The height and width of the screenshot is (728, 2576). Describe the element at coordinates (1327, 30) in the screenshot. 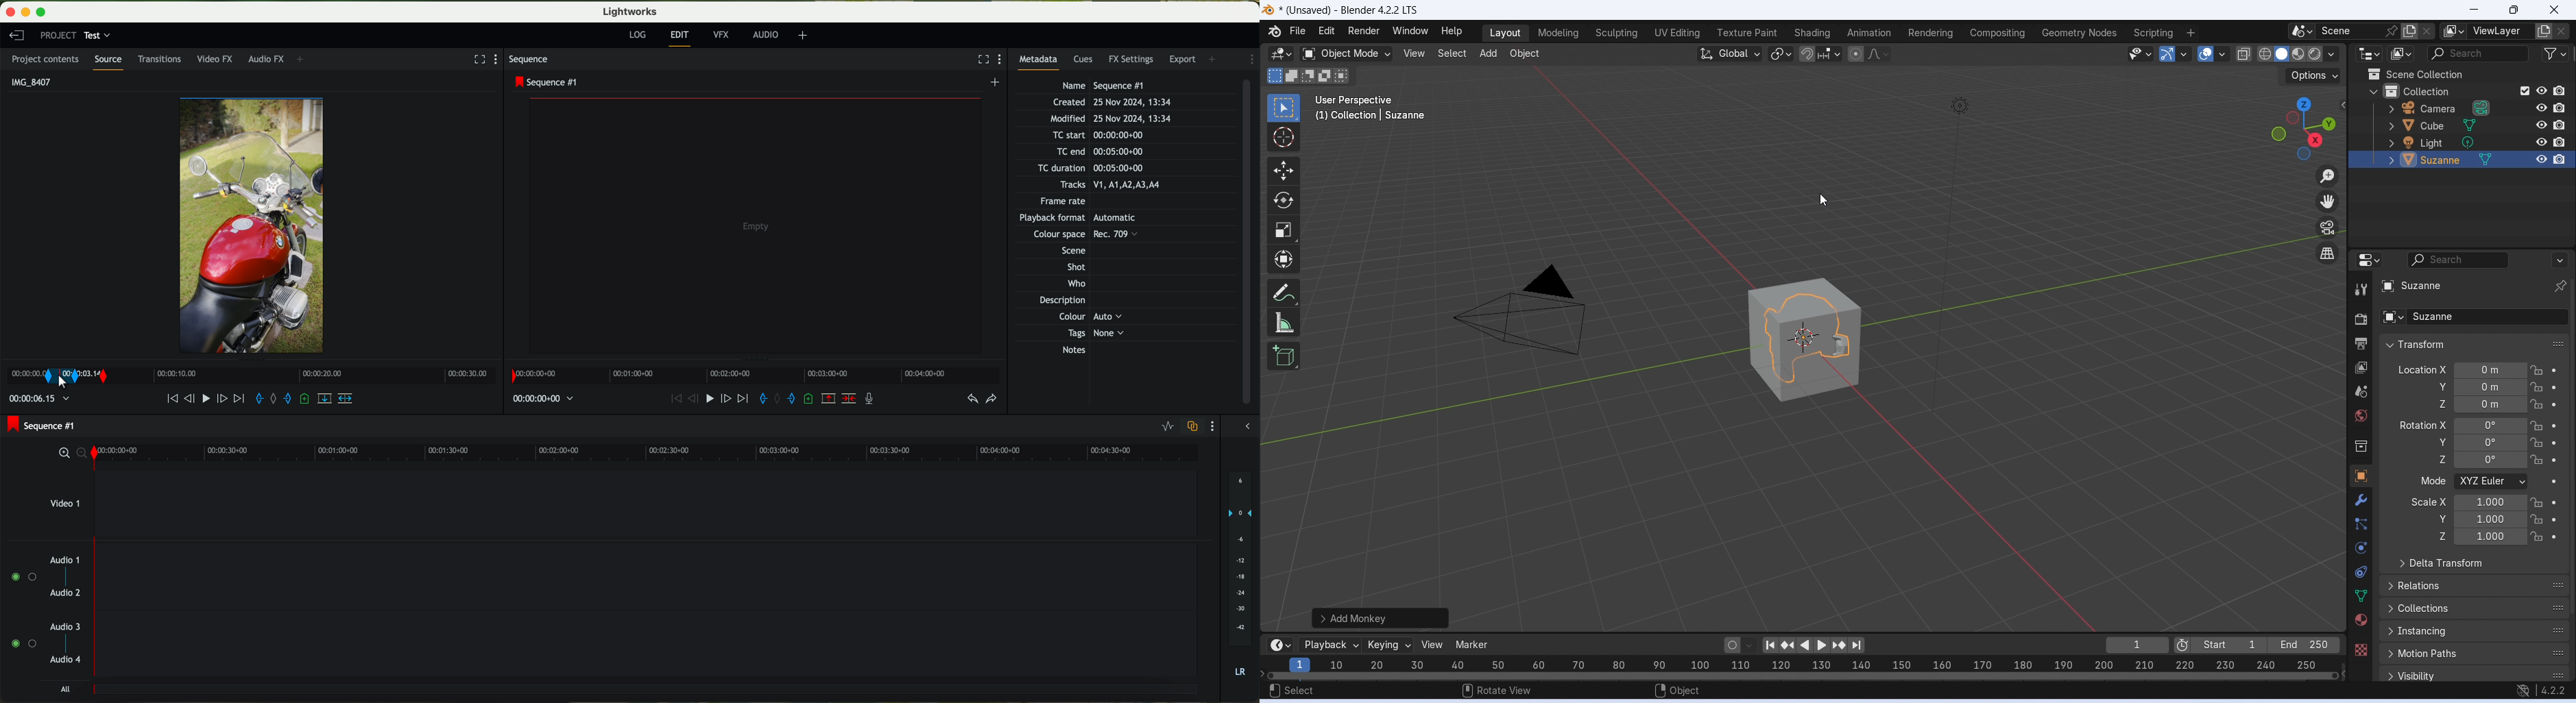

I see `Edit` at that location.